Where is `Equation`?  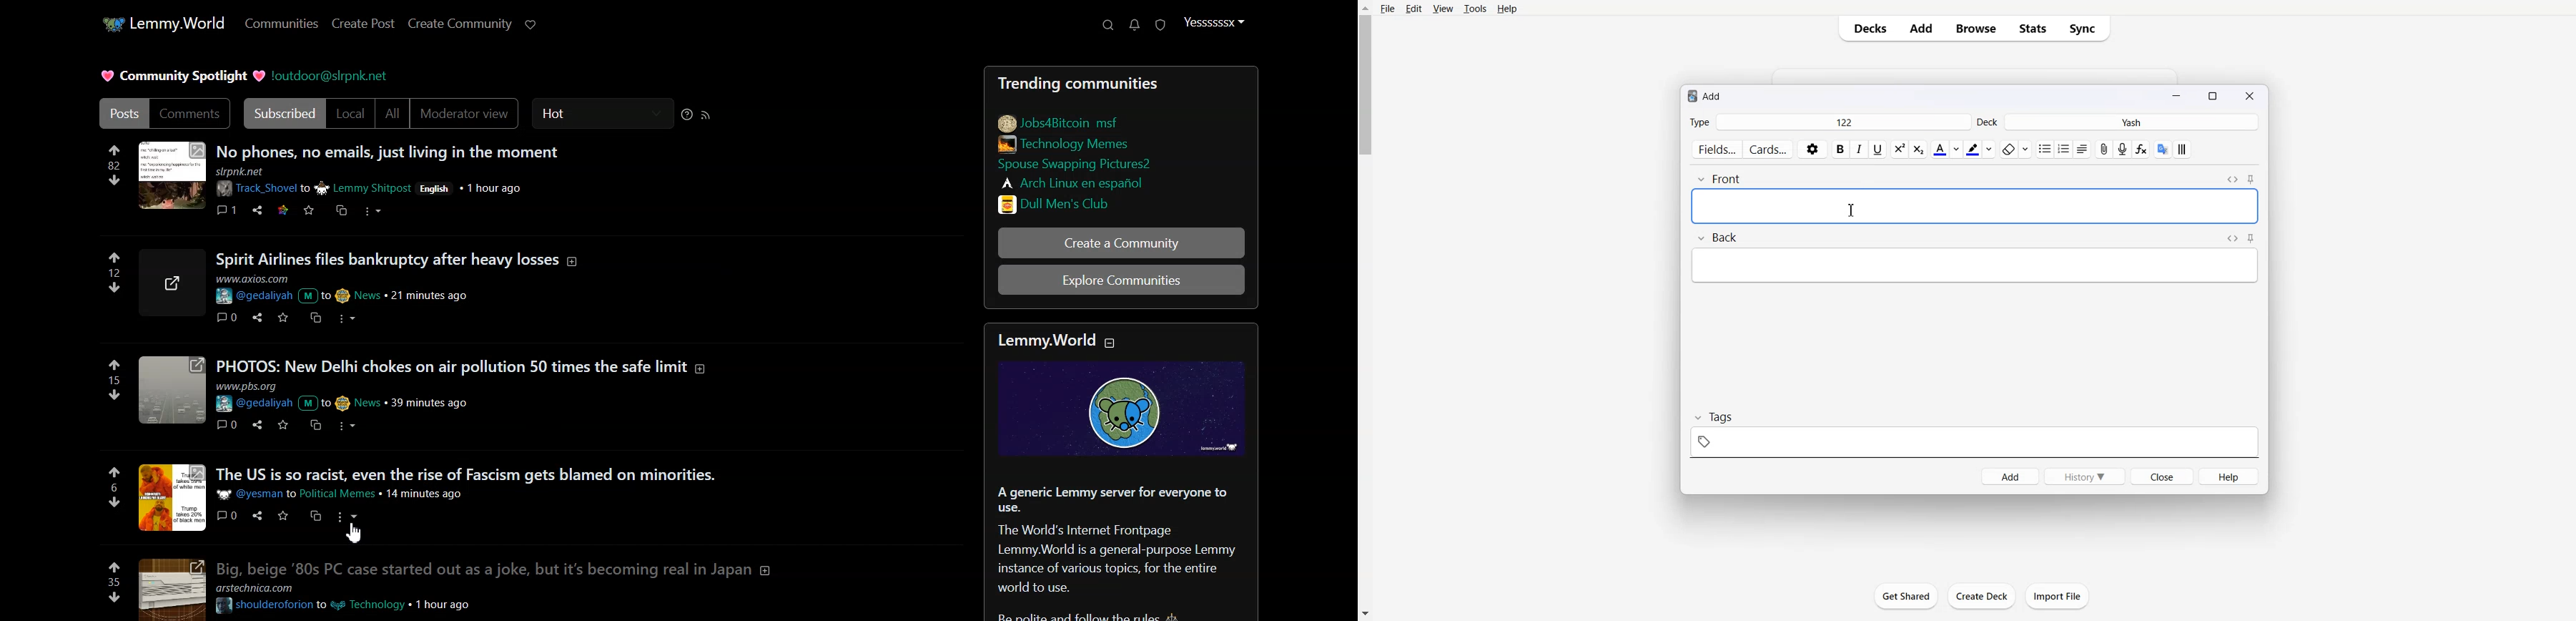 Equation is located at coordinates (2142, 150).